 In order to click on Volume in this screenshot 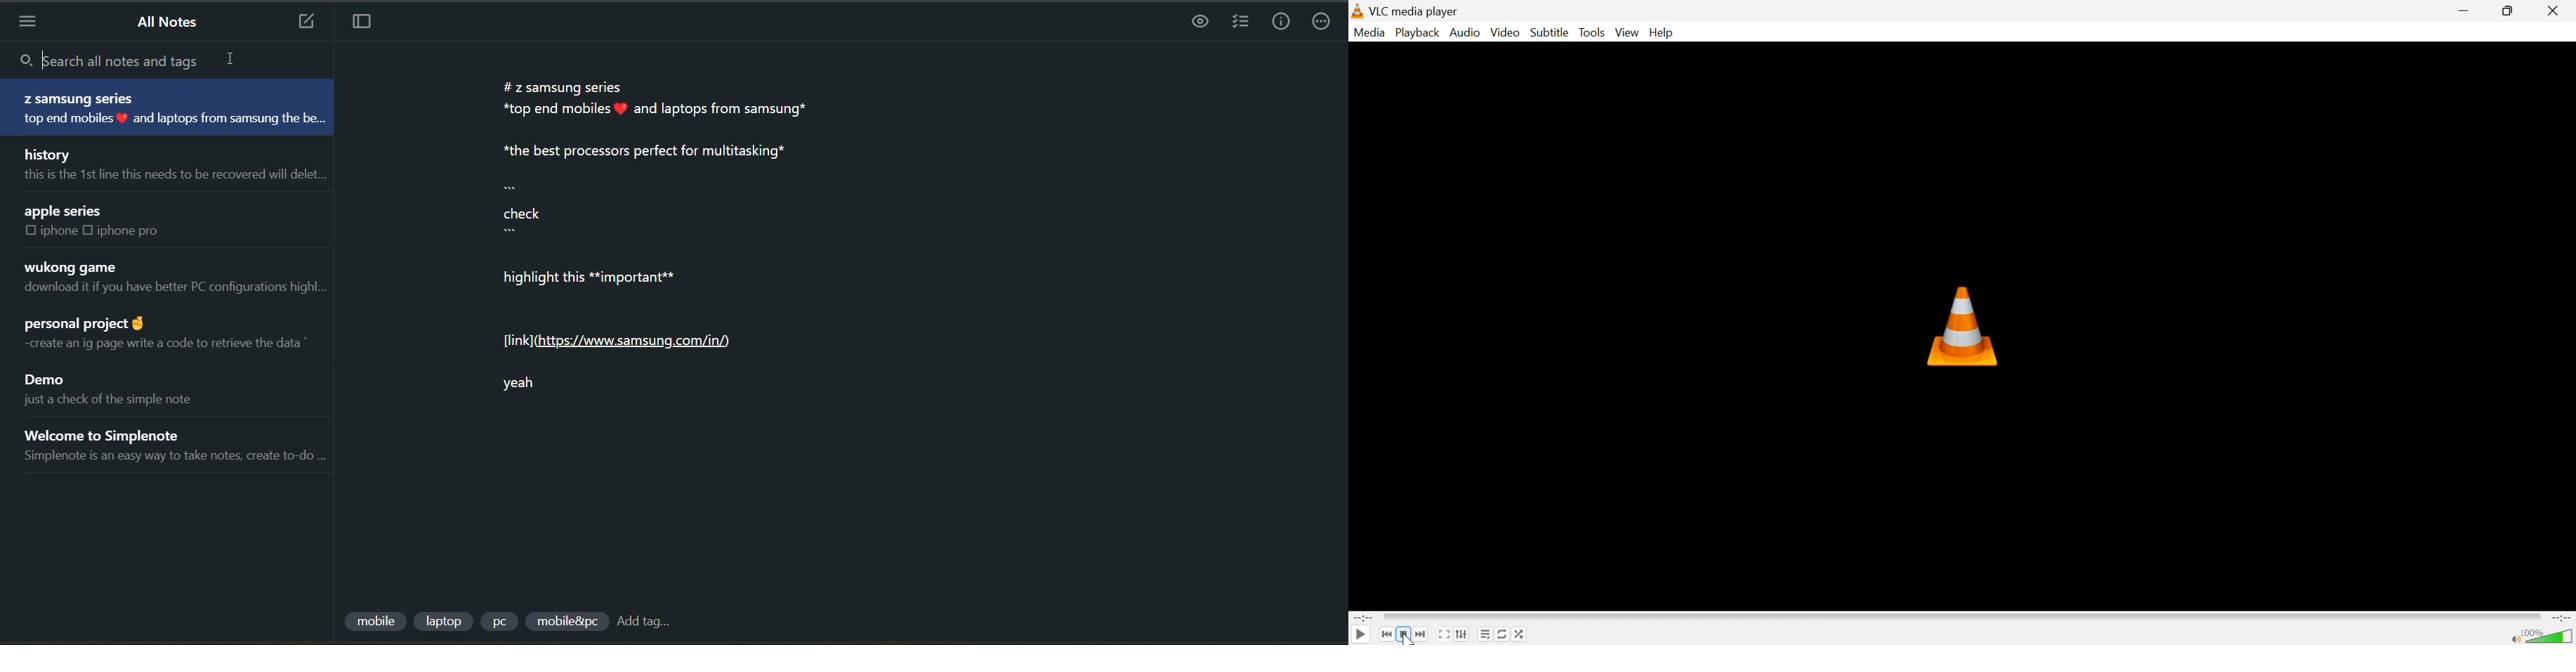, I will do `click(2548, 635)`.